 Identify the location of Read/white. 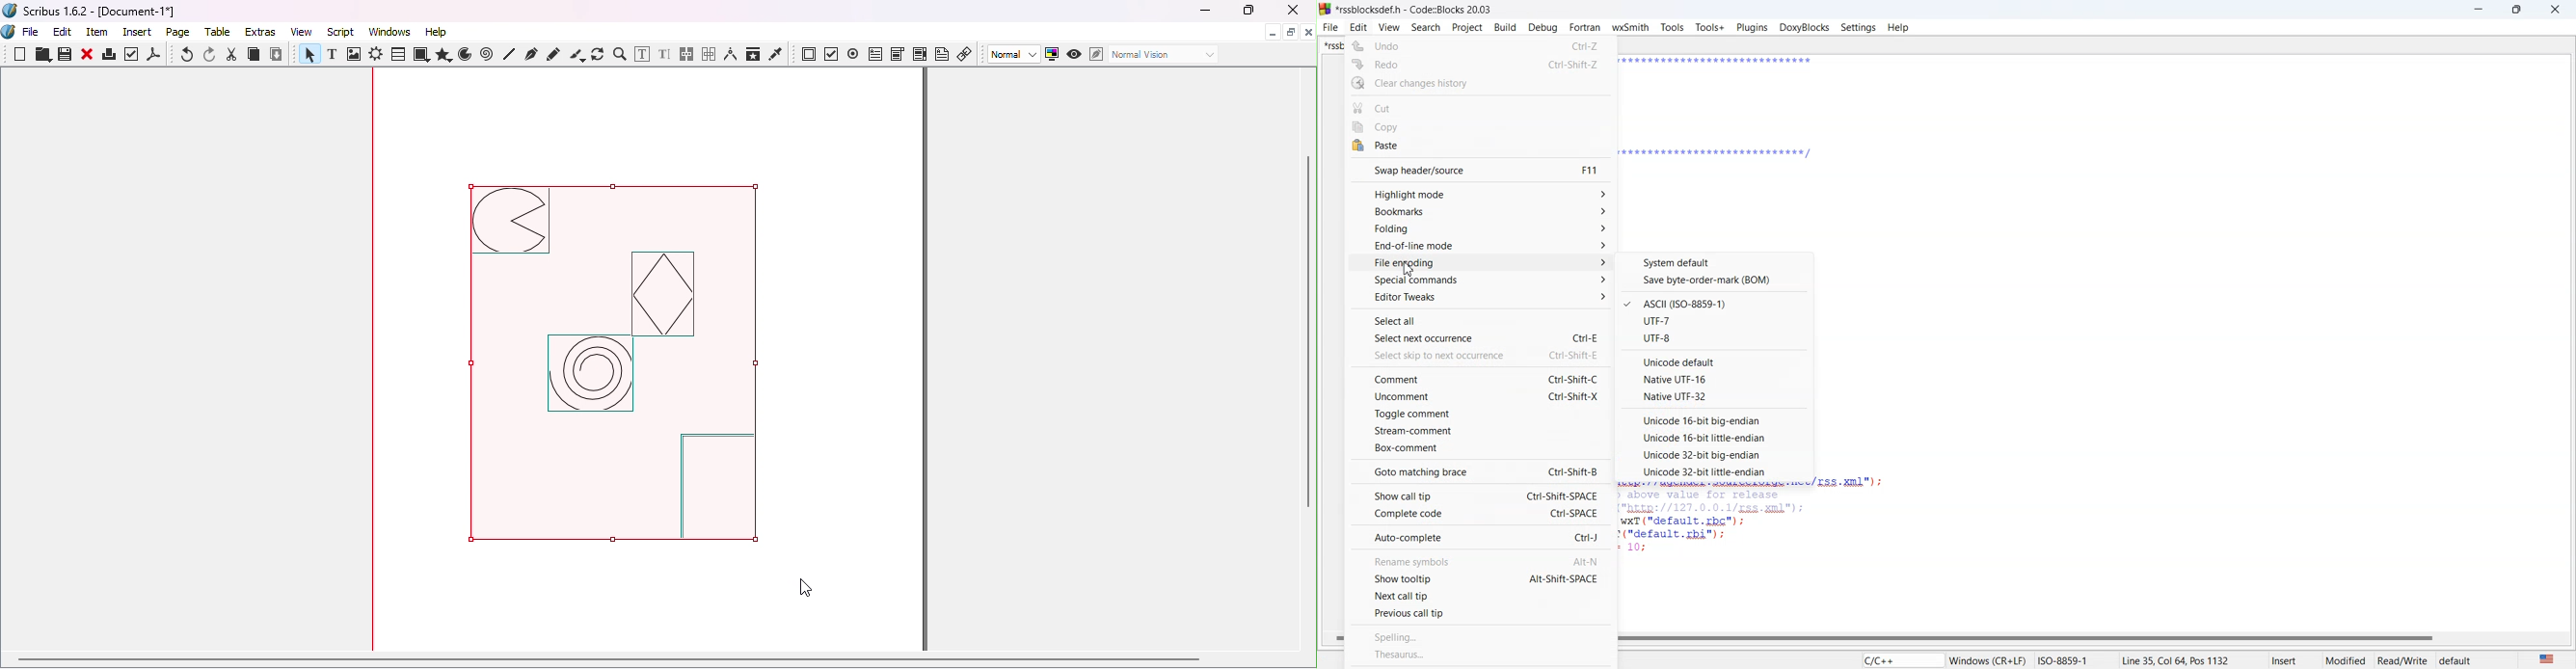
(2403, 659).